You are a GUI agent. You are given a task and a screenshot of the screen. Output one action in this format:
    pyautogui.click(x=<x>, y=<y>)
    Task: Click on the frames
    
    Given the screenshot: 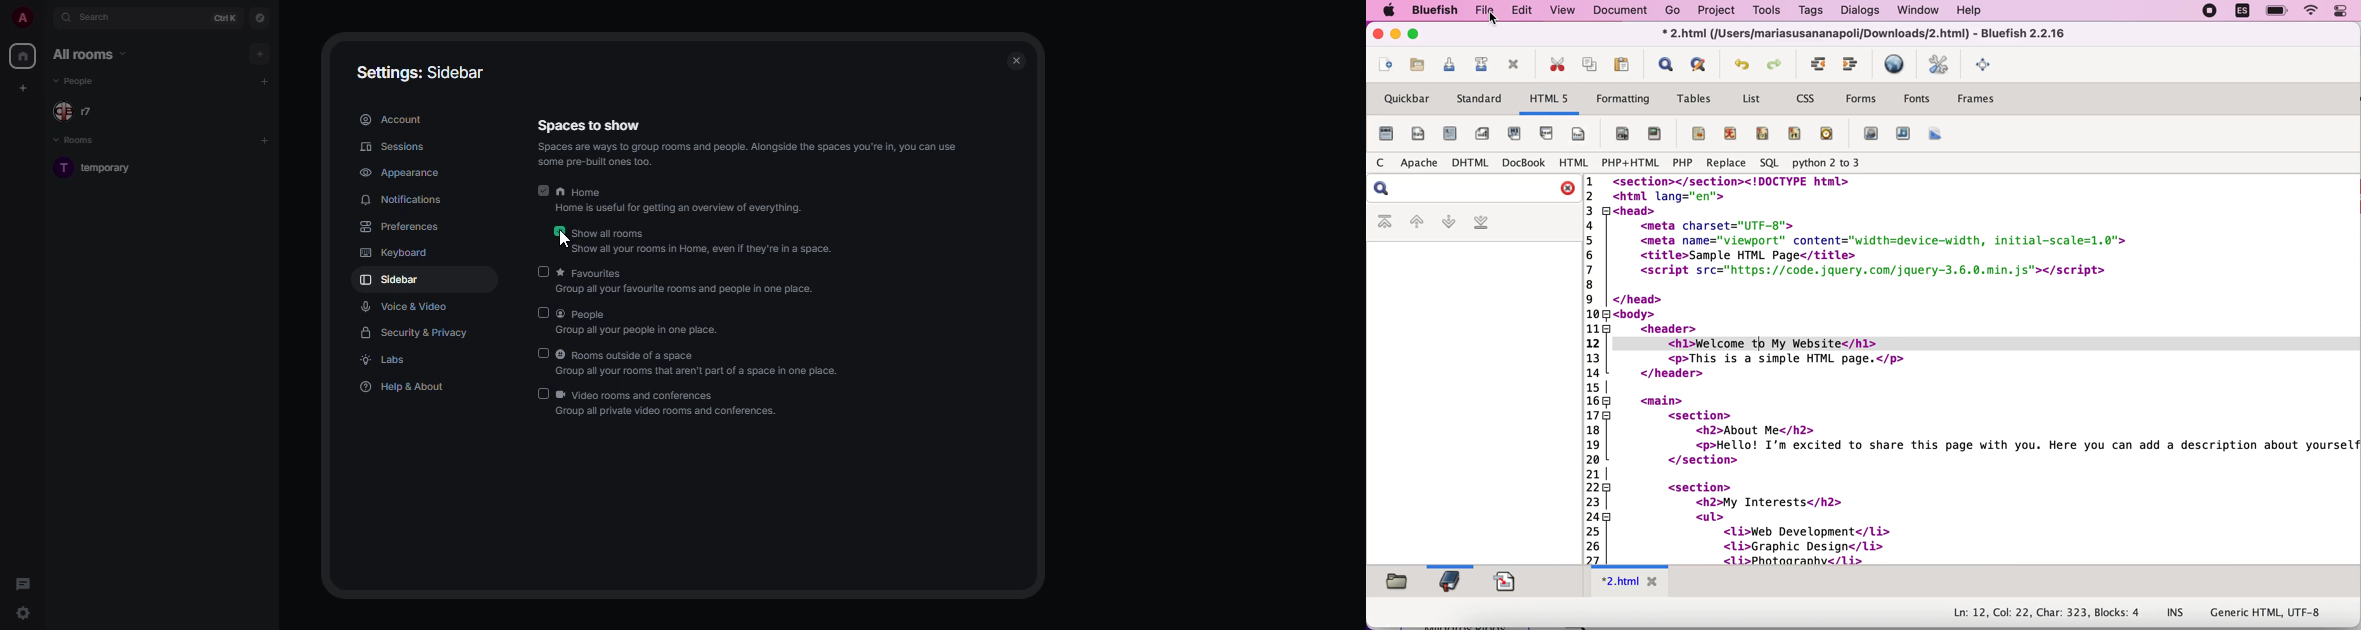 What is the action you would take?
    pyautogui.click(x=1989, y=101)
    